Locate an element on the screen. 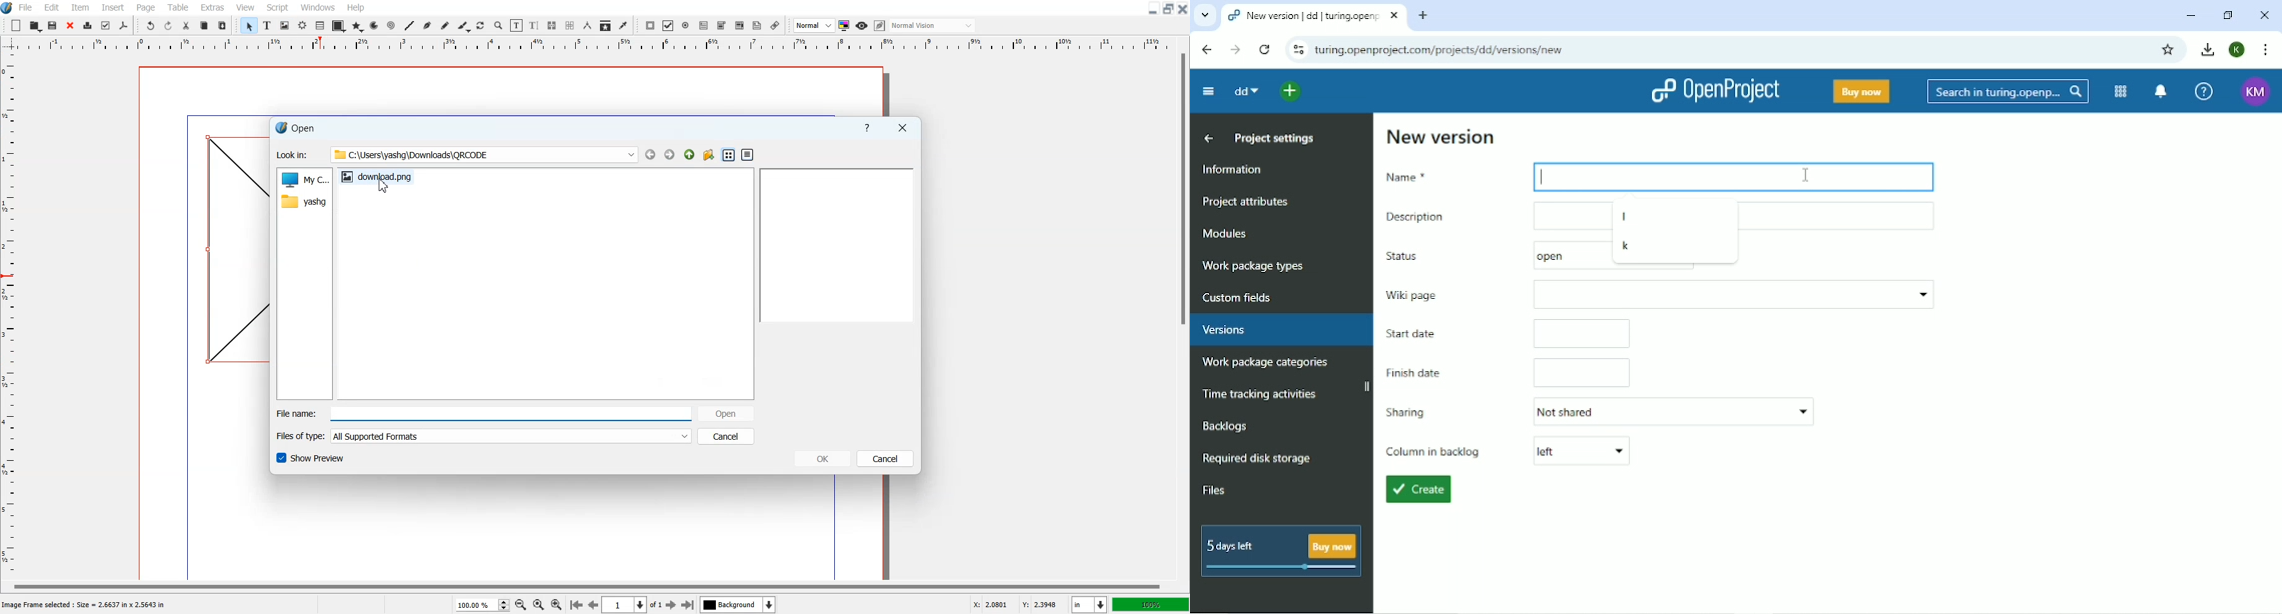  File of type is located at coordinates (483, 436).